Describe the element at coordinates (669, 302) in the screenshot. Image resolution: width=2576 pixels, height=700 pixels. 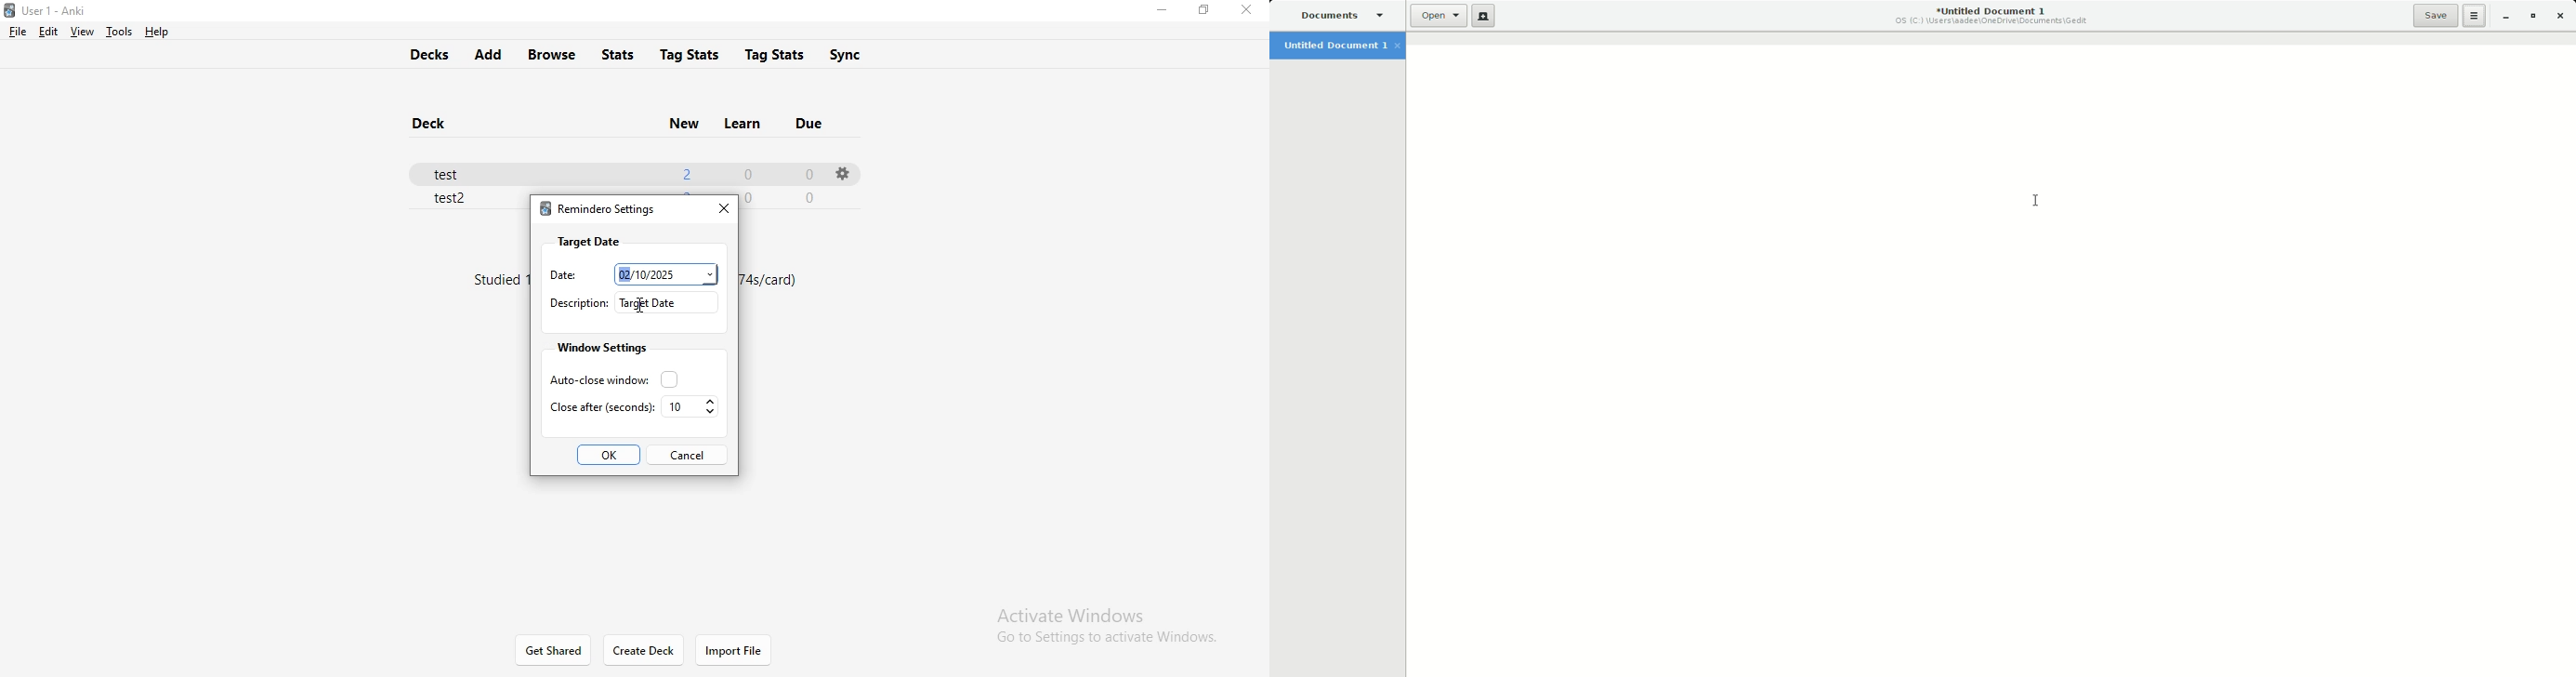
I see `target date` at that location.